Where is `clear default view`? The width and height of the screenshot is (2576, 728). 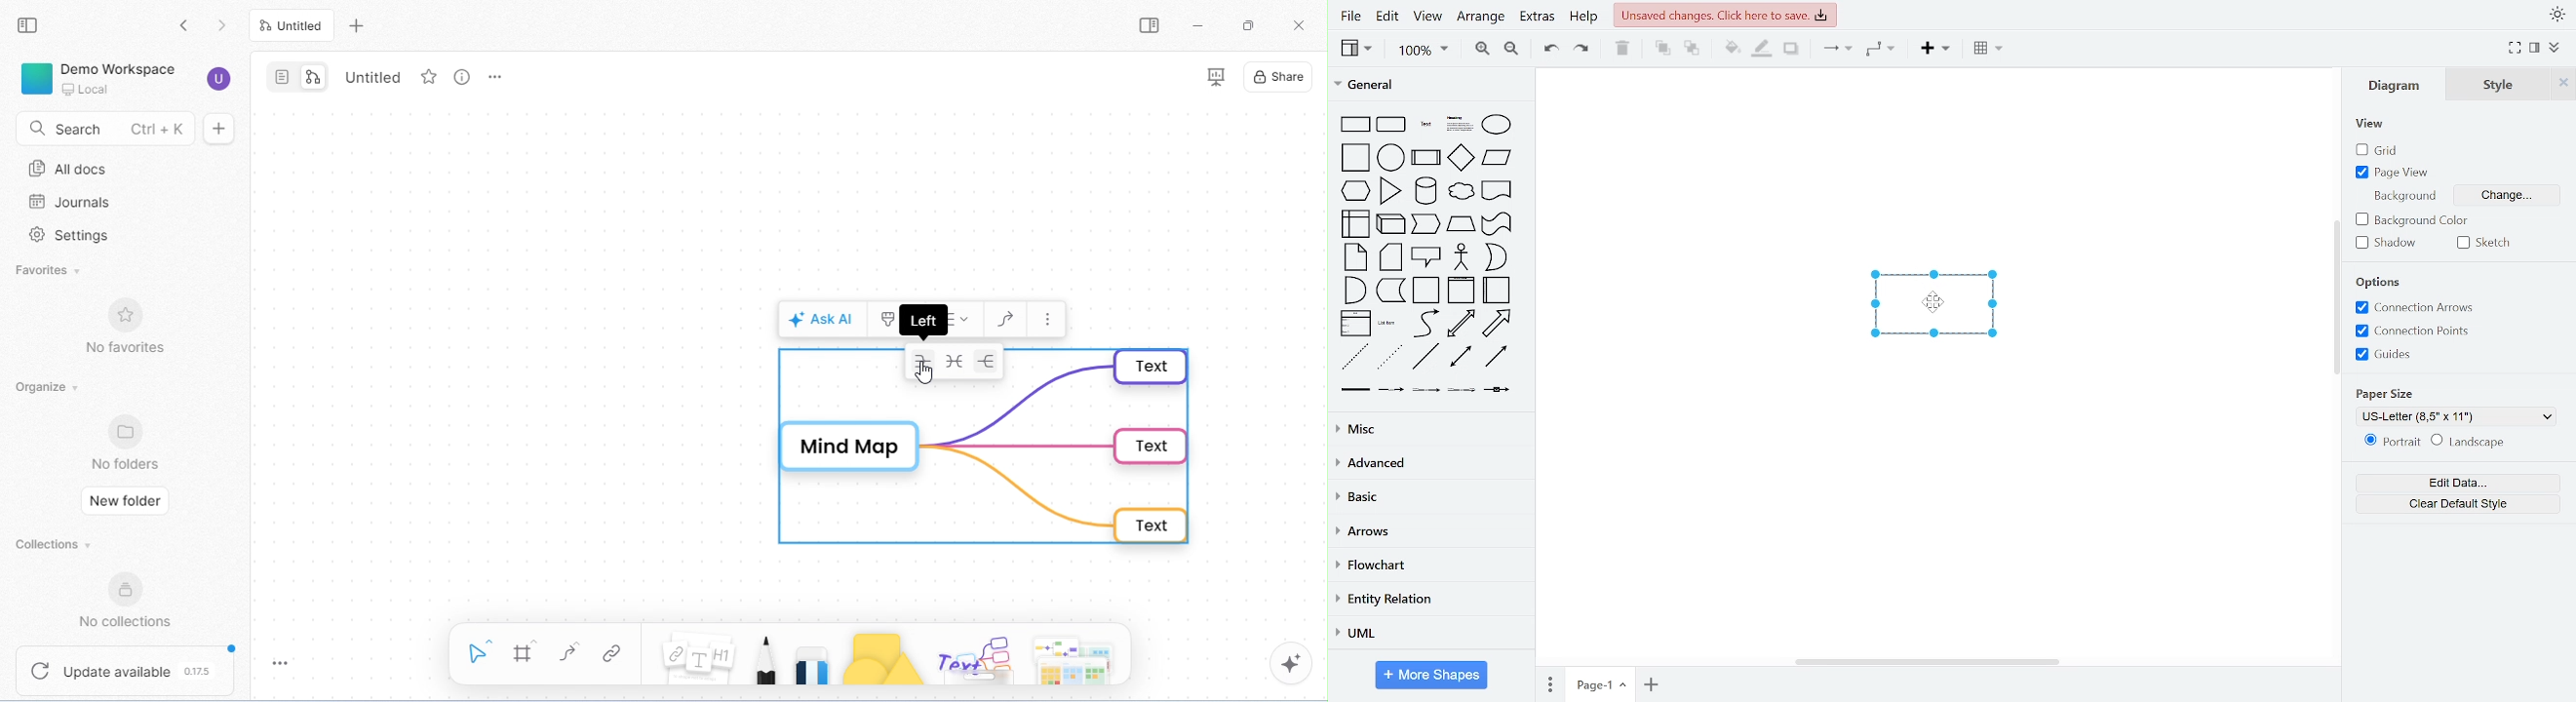
clear default view is located at coordinates (2455, 504).